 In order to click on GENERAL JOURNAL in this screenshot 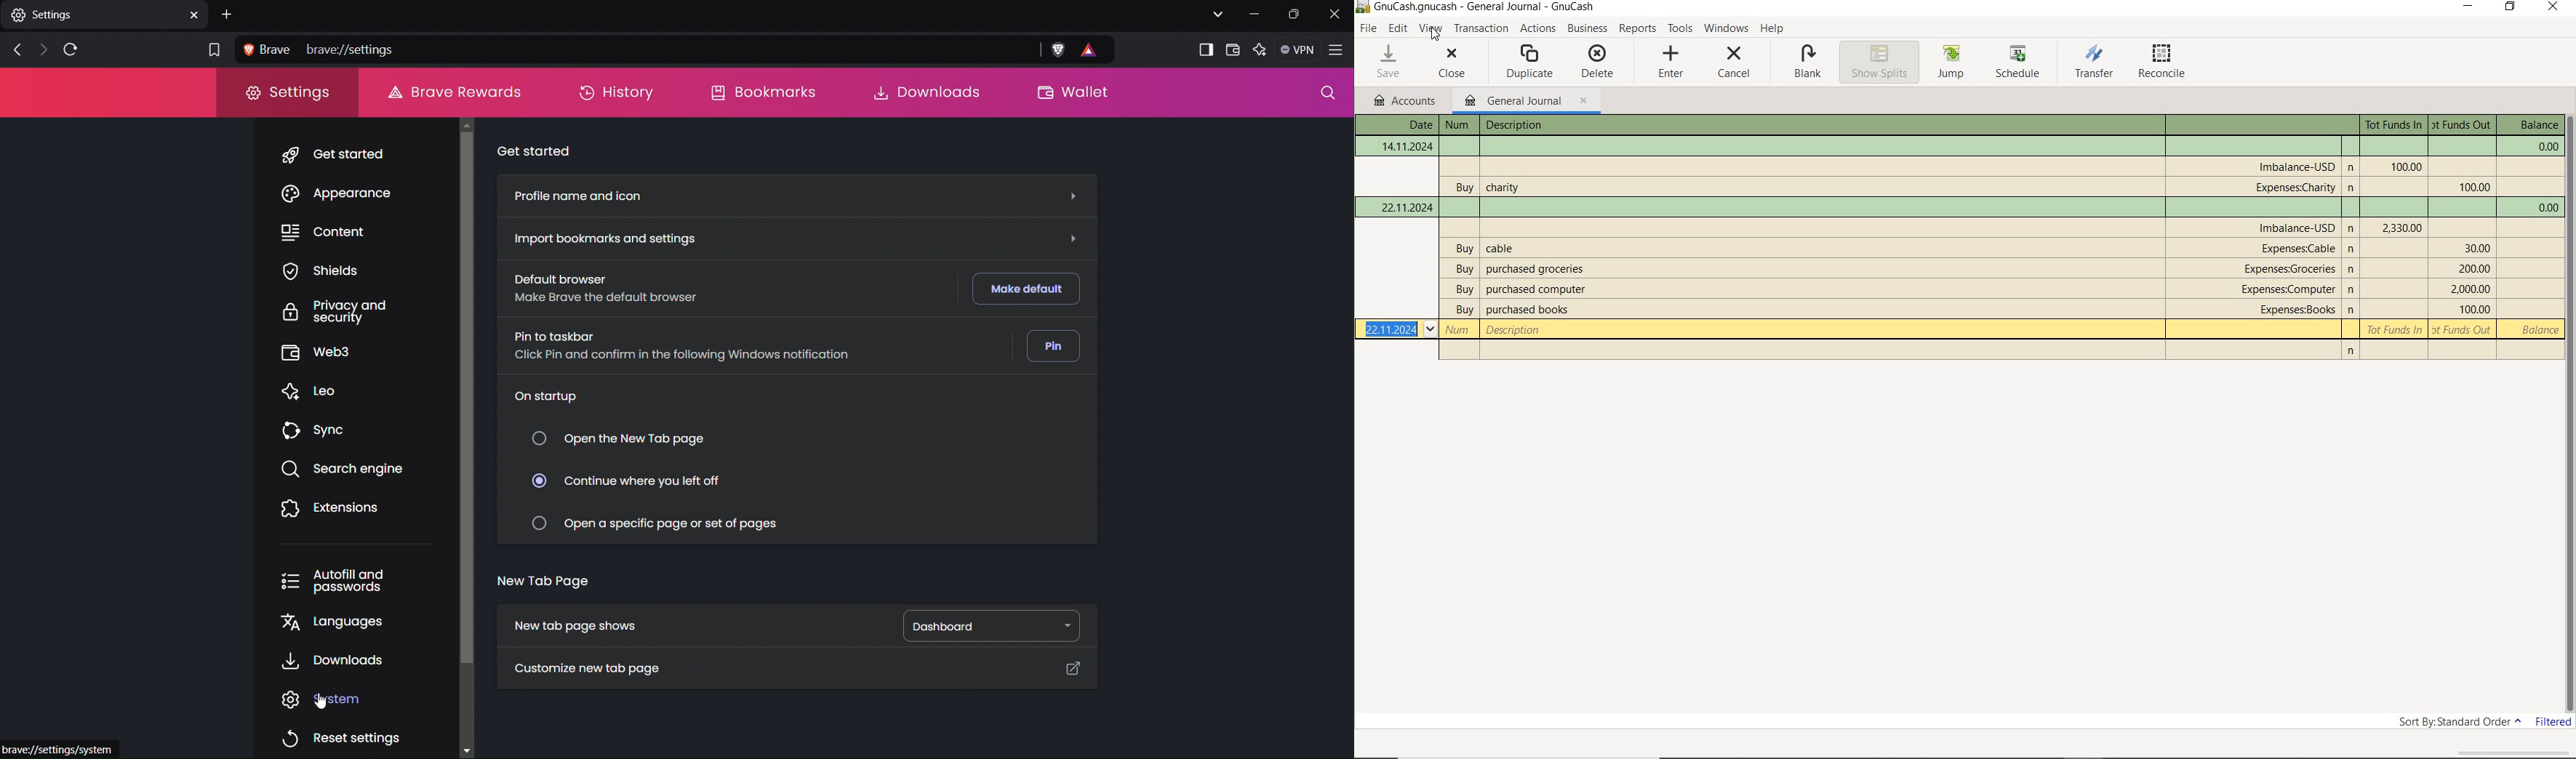, I will do `click(1525, 102)`.